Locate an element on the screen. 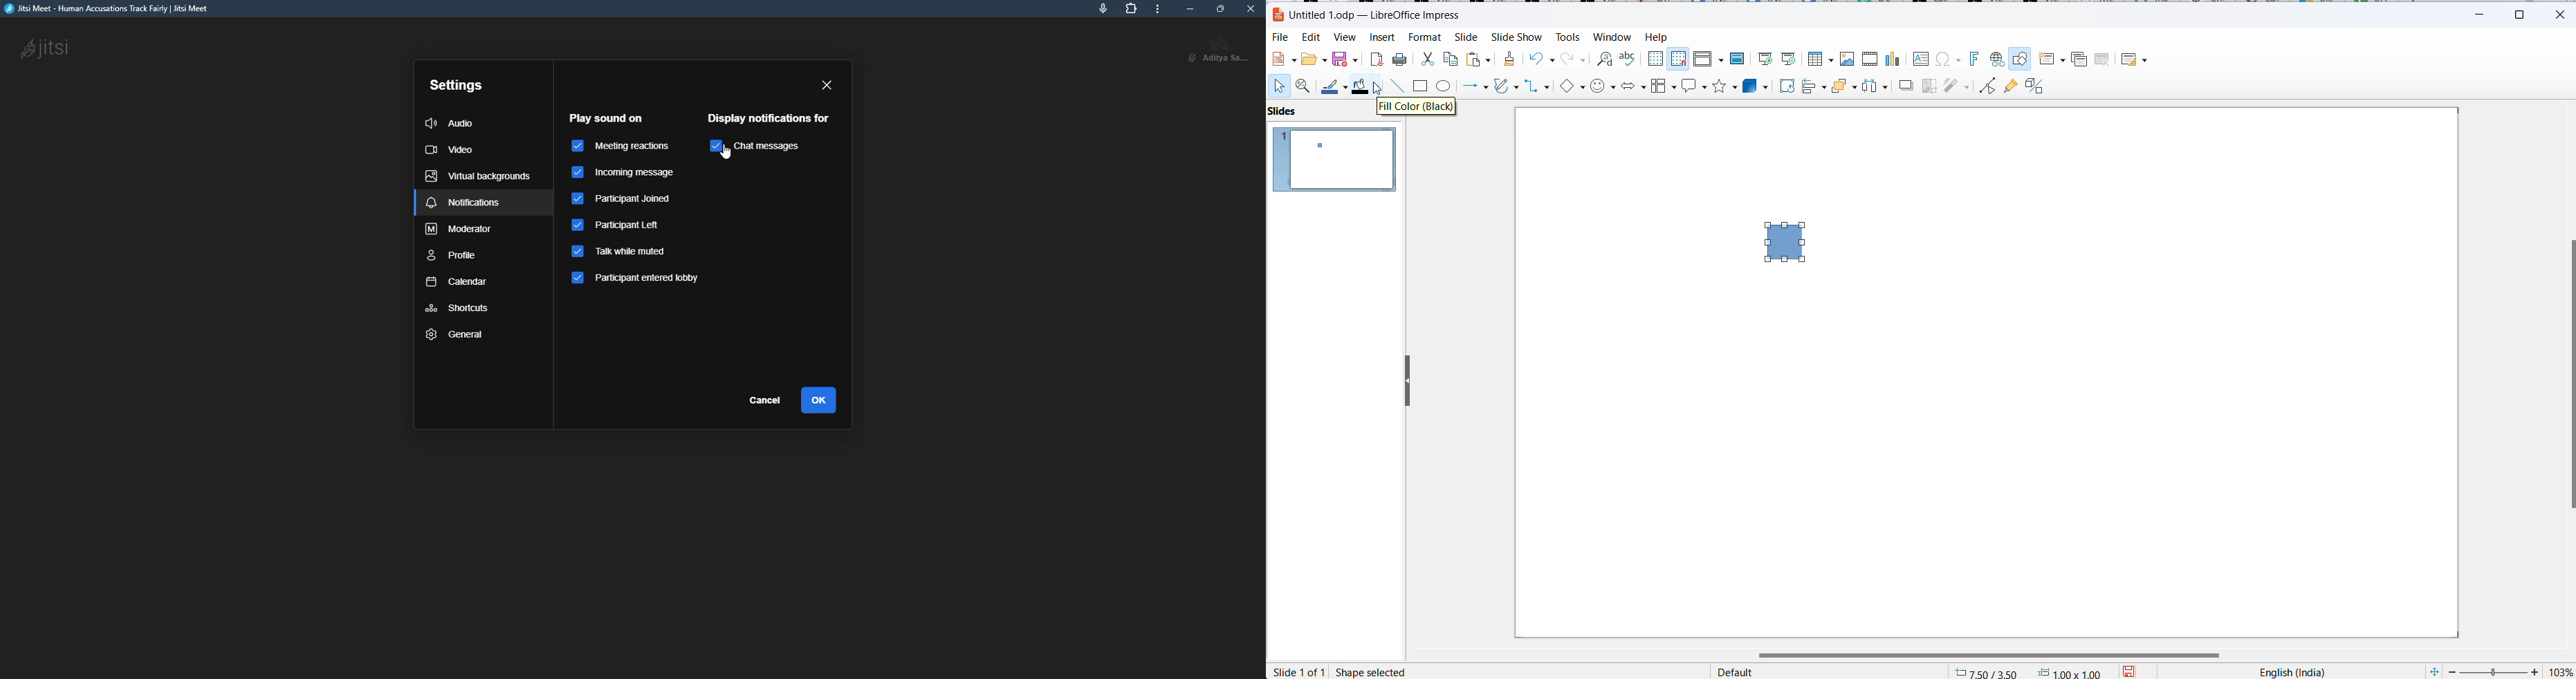 The height and width of the screenshot is (700, 2576). Toggle extrusion is located at coordinates (2038, 86).